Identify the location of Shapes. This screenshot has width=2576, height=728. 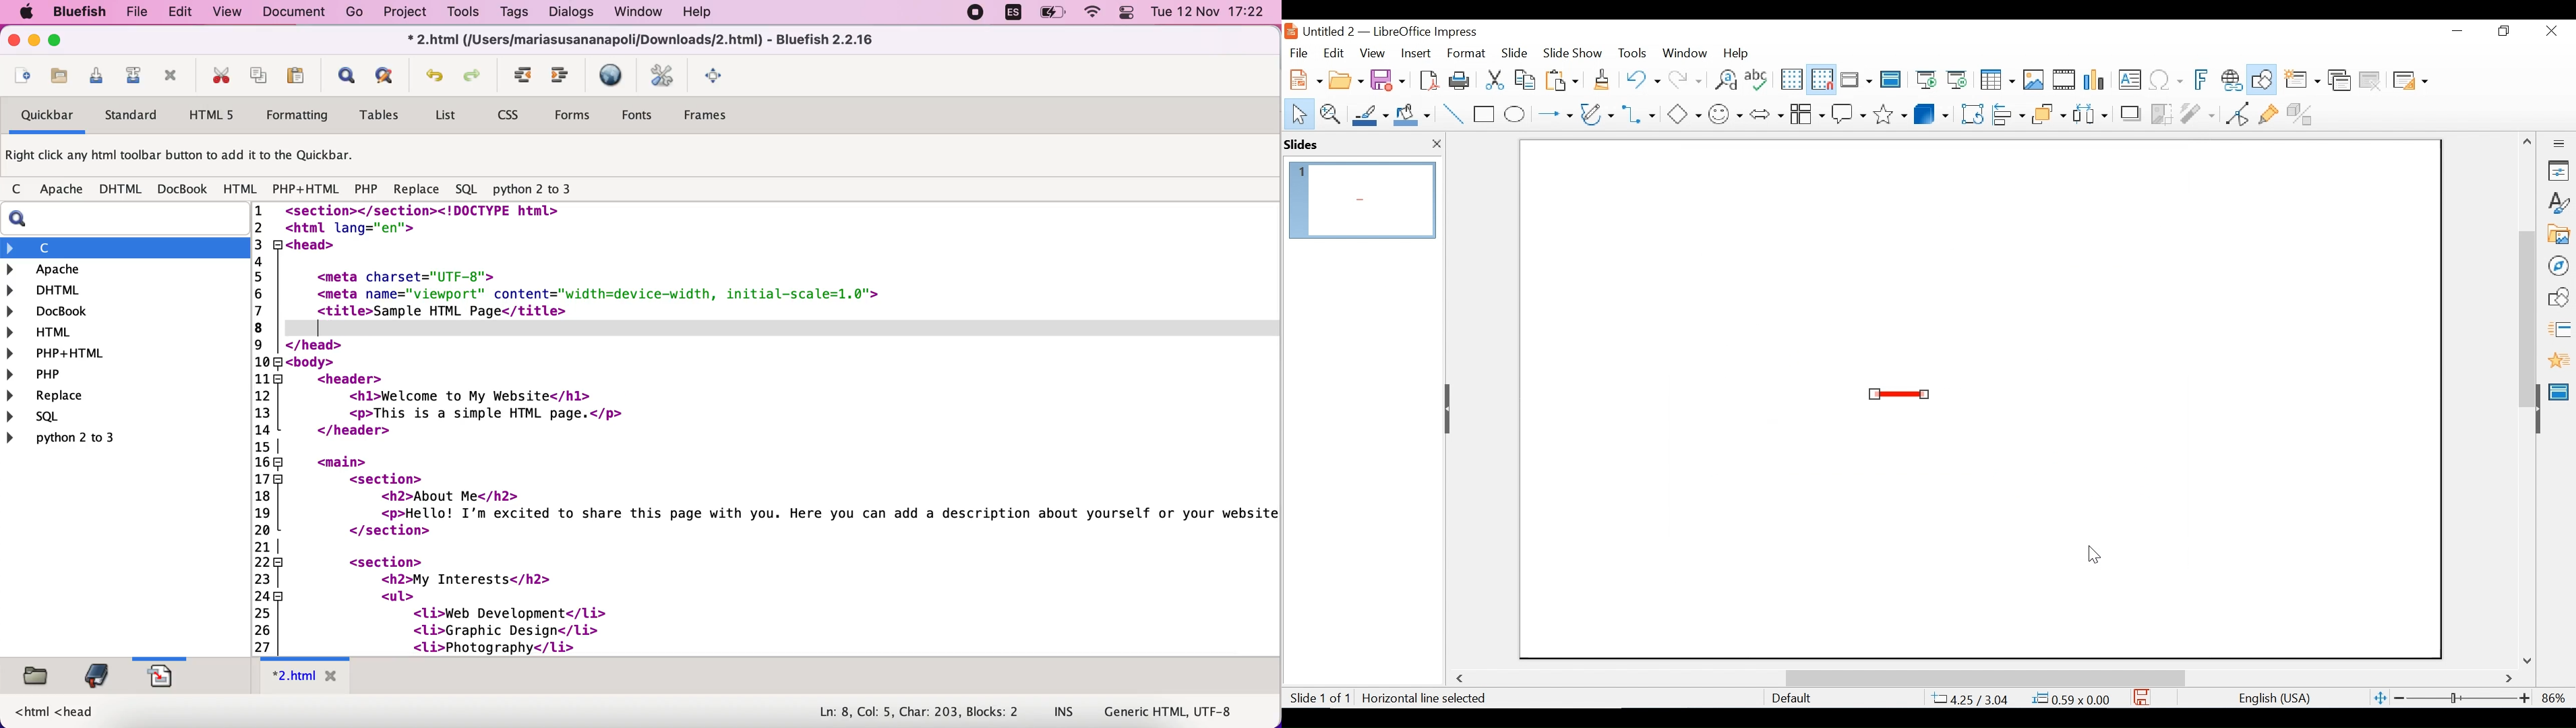
(2558, 297).